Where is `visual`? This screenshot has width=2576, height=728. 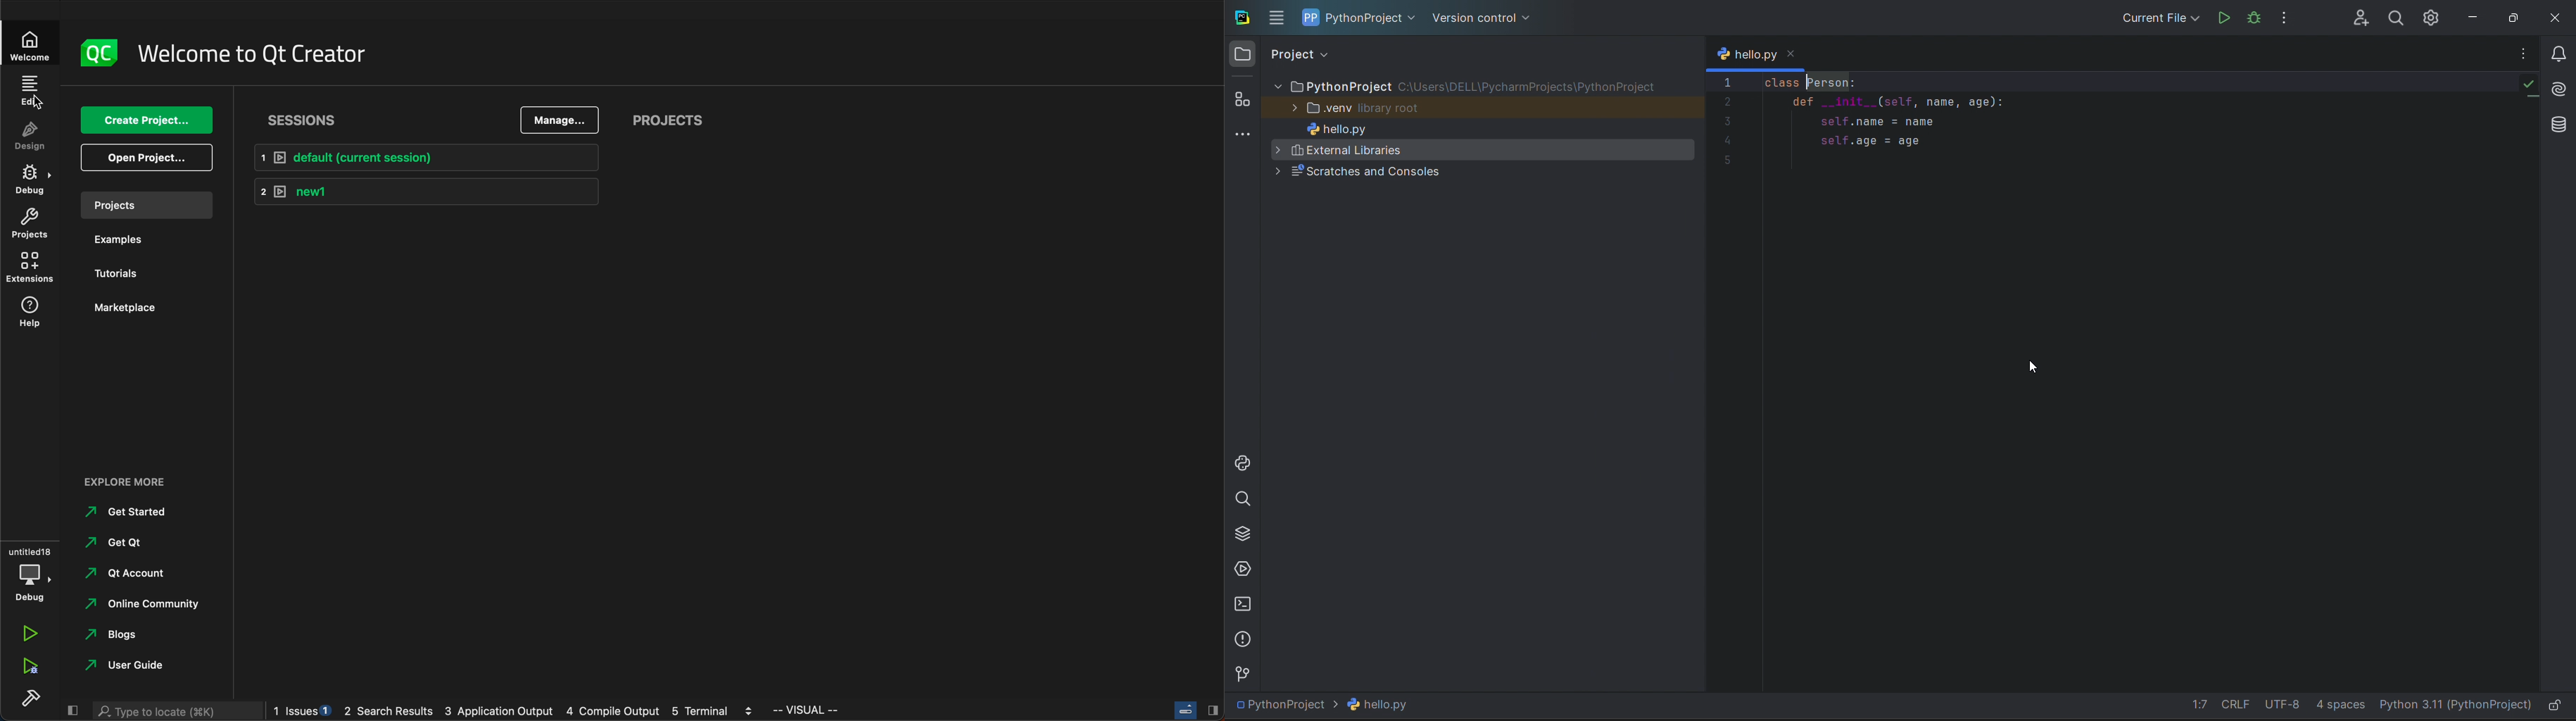
visual is located at coordinates (808, 710).